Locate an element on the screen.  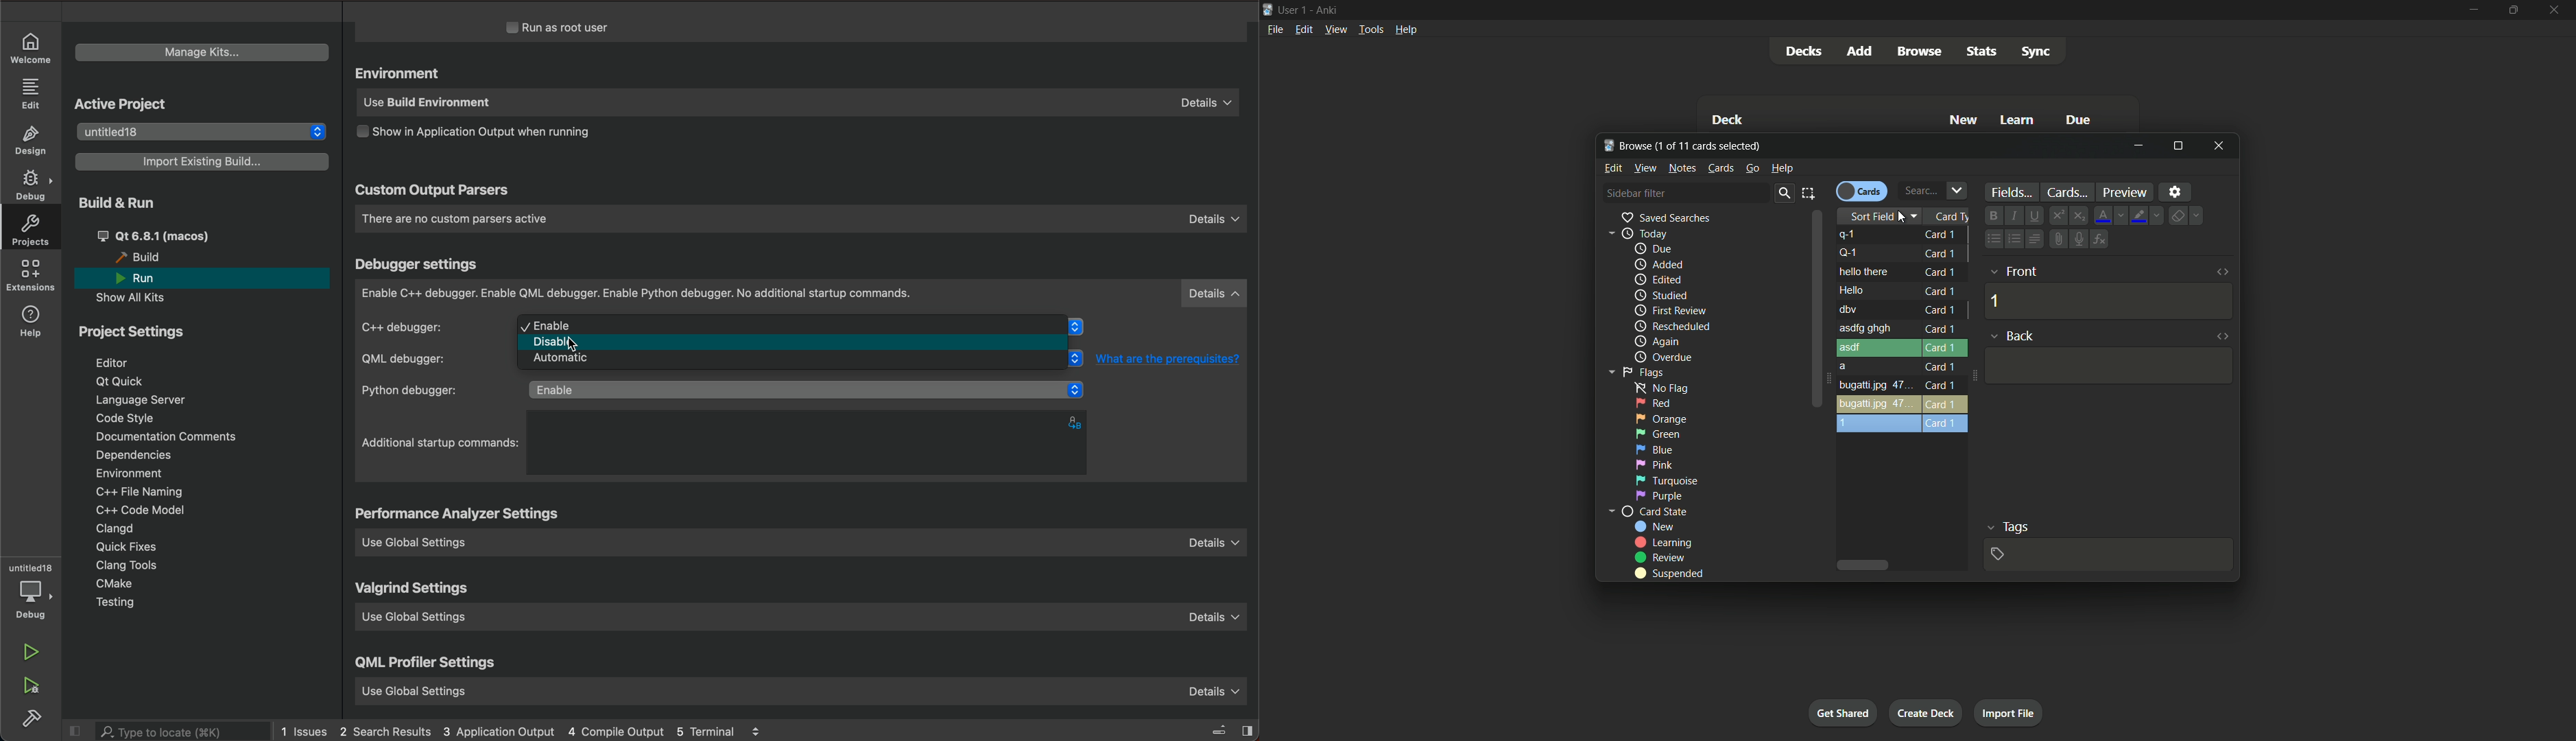
suspended is located at coordinates (1669, 574).